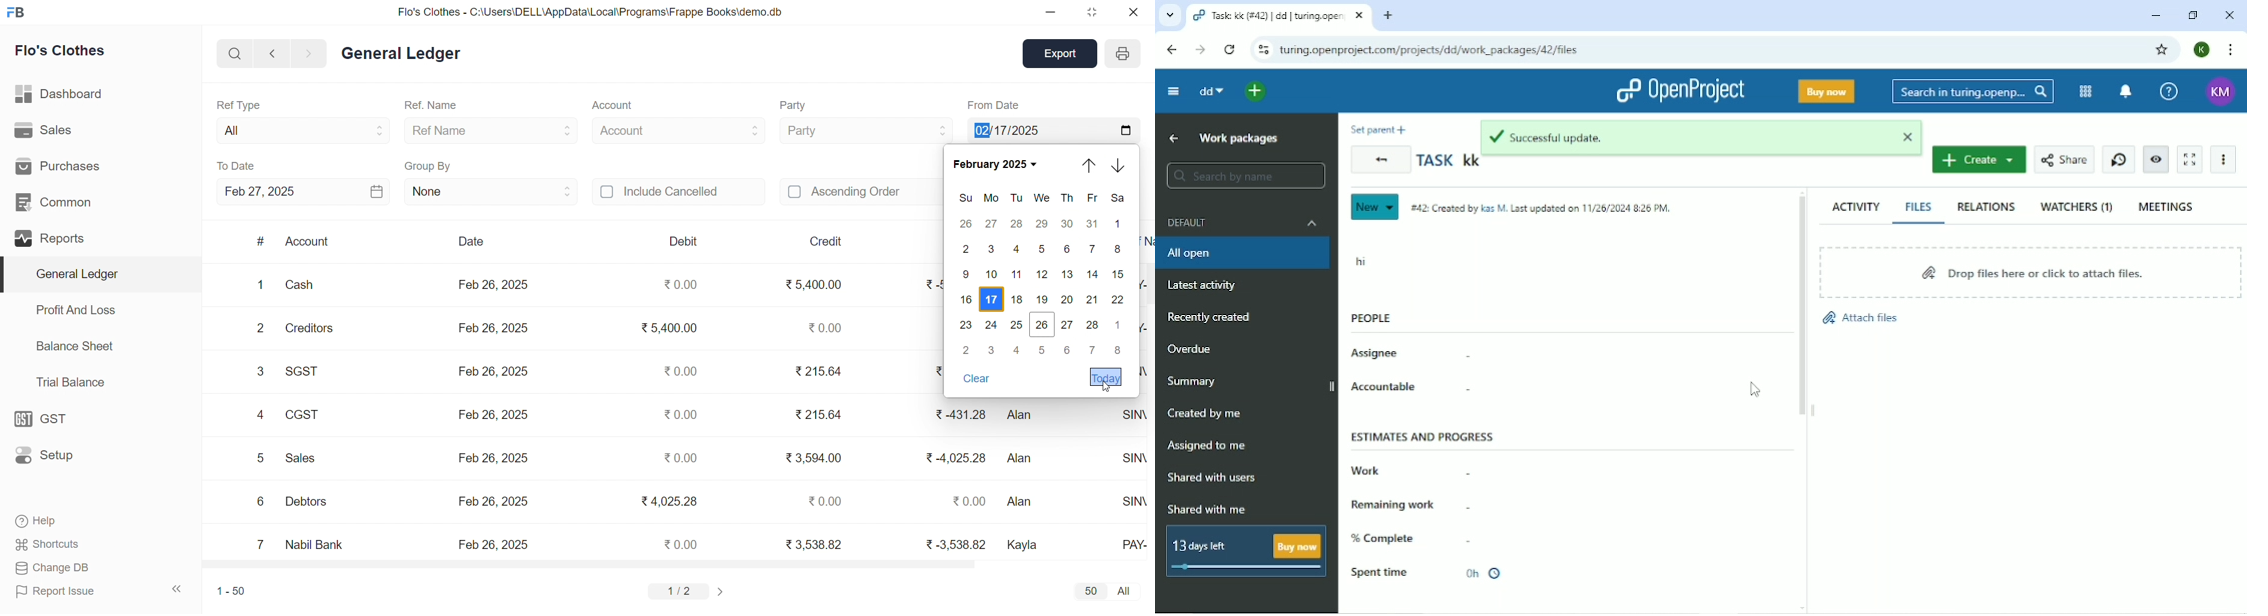  I want to click on 1, so click(257, 285).